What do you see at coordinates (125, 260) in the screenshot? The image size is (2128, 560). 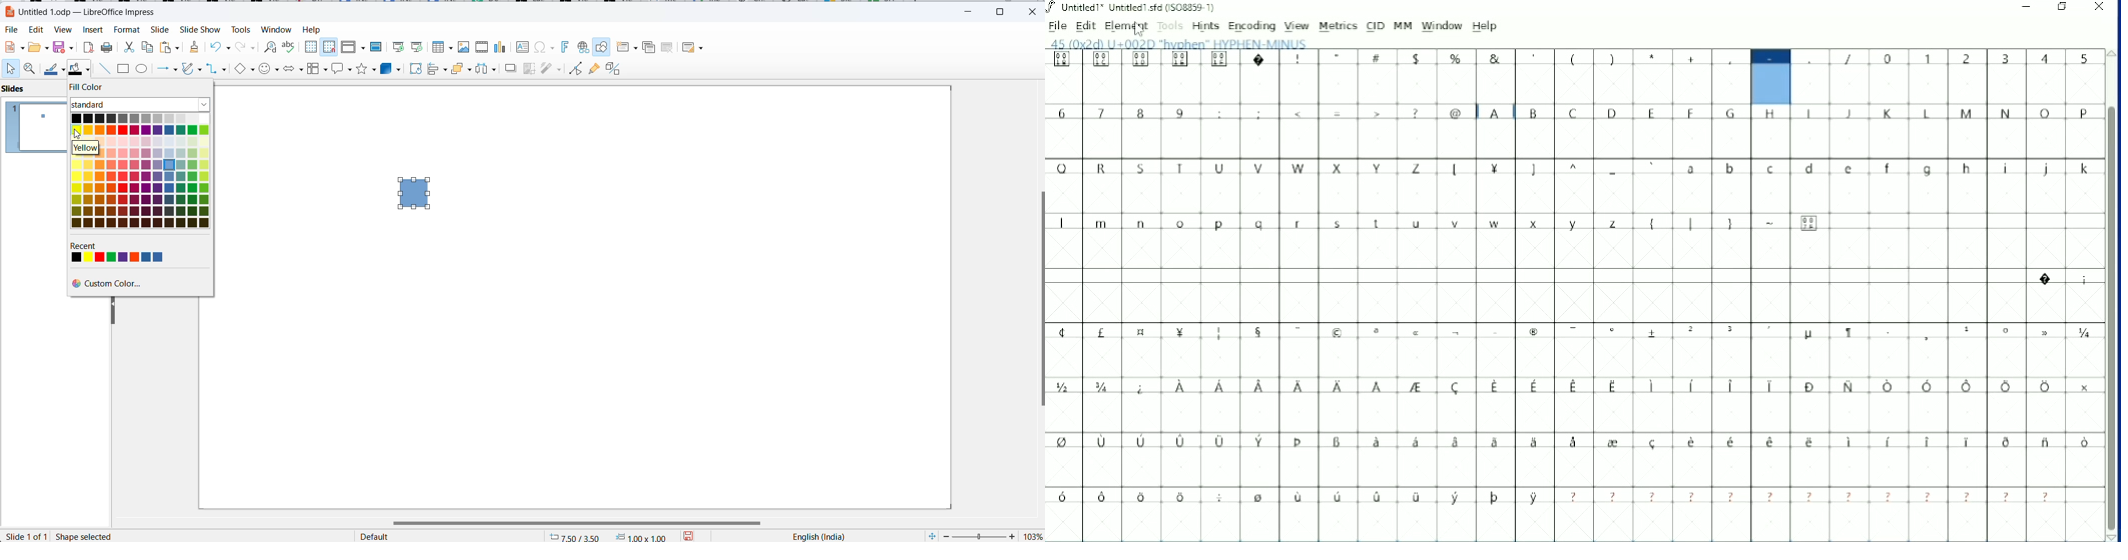 I see `recent color options` at bounding box center [125, 260].